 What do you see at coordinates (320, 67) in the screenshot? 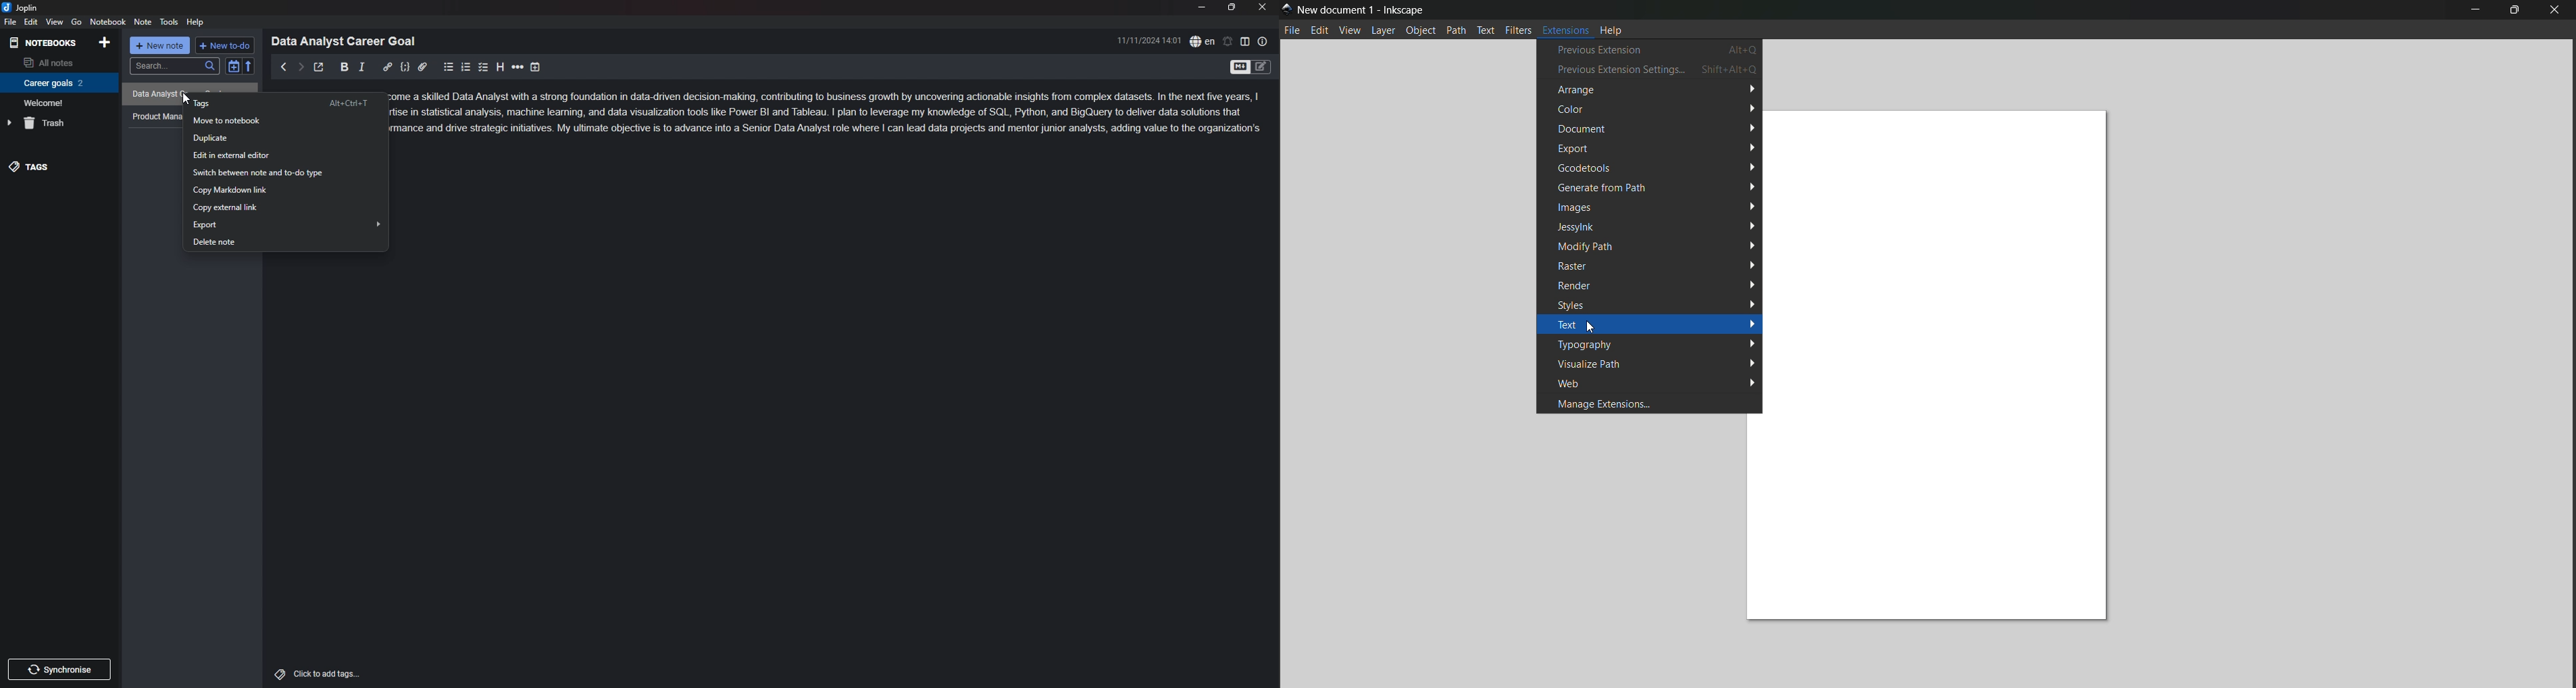
I see `toggle external editor` at bounding box center [320, 67].